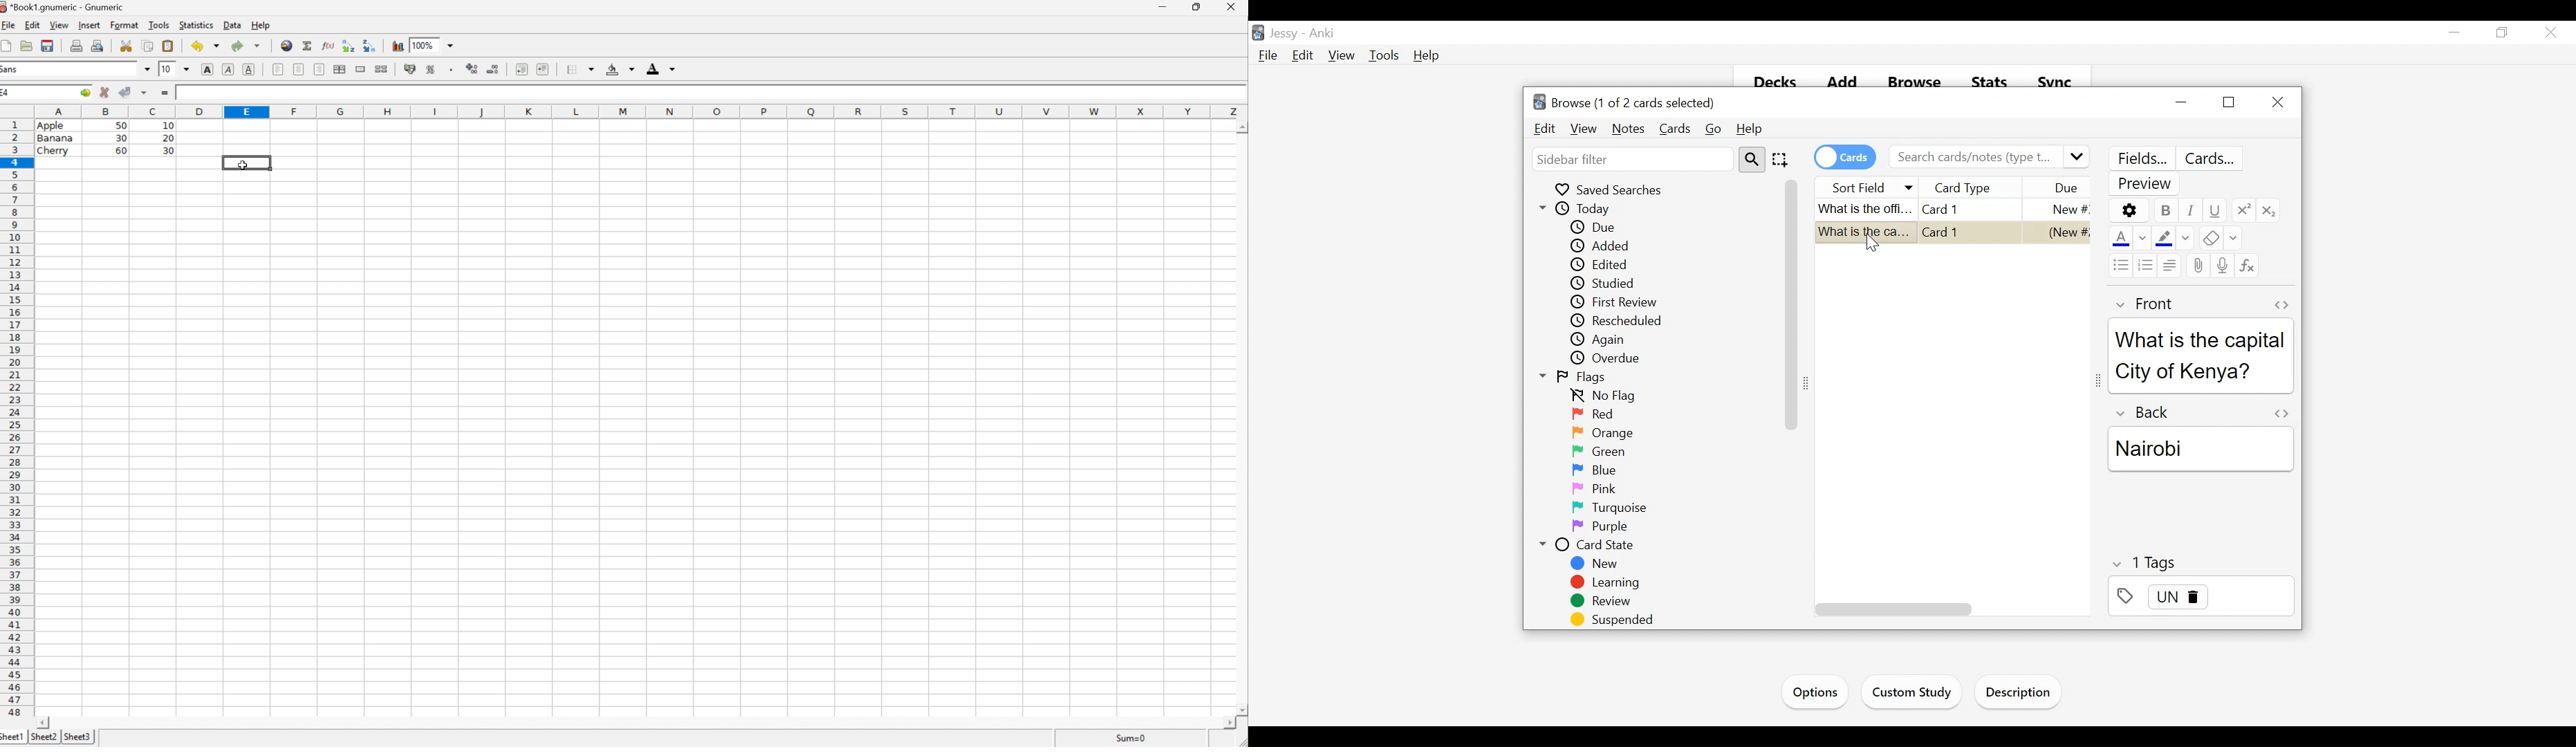  Describe the element at coordinates (165, 68) in the screenshot. I see `10` at that location.